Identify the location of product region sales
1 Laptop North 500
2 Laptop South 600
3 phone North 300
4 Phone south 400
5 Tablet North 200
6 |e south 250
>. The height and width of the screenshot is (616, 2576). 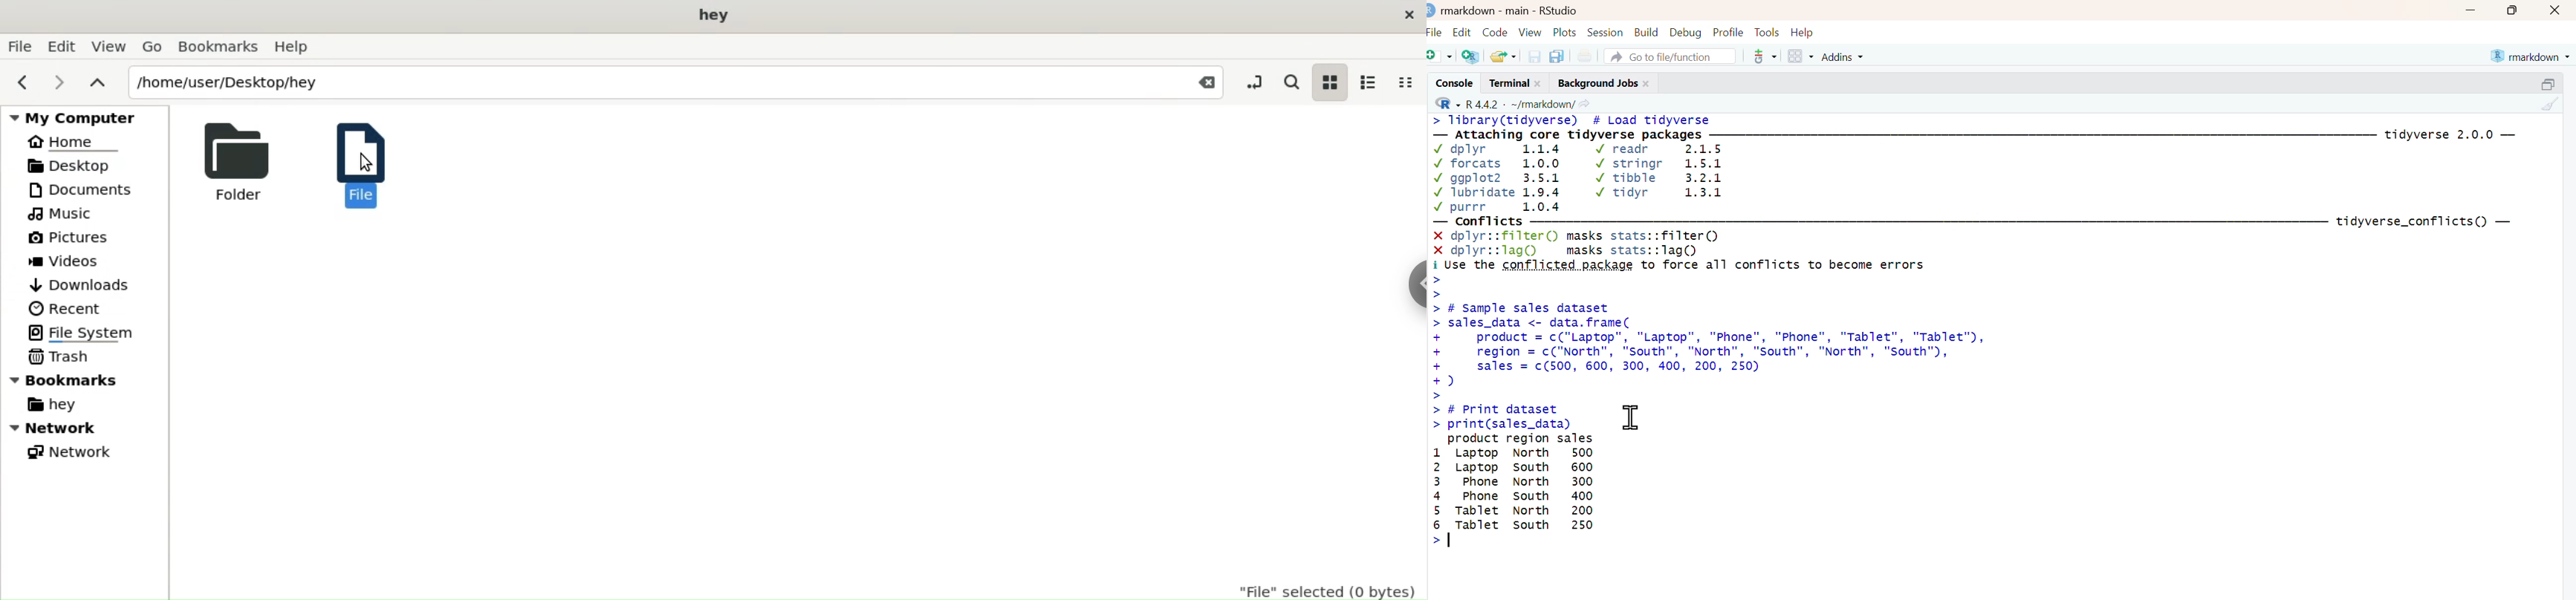
(1518, 492).